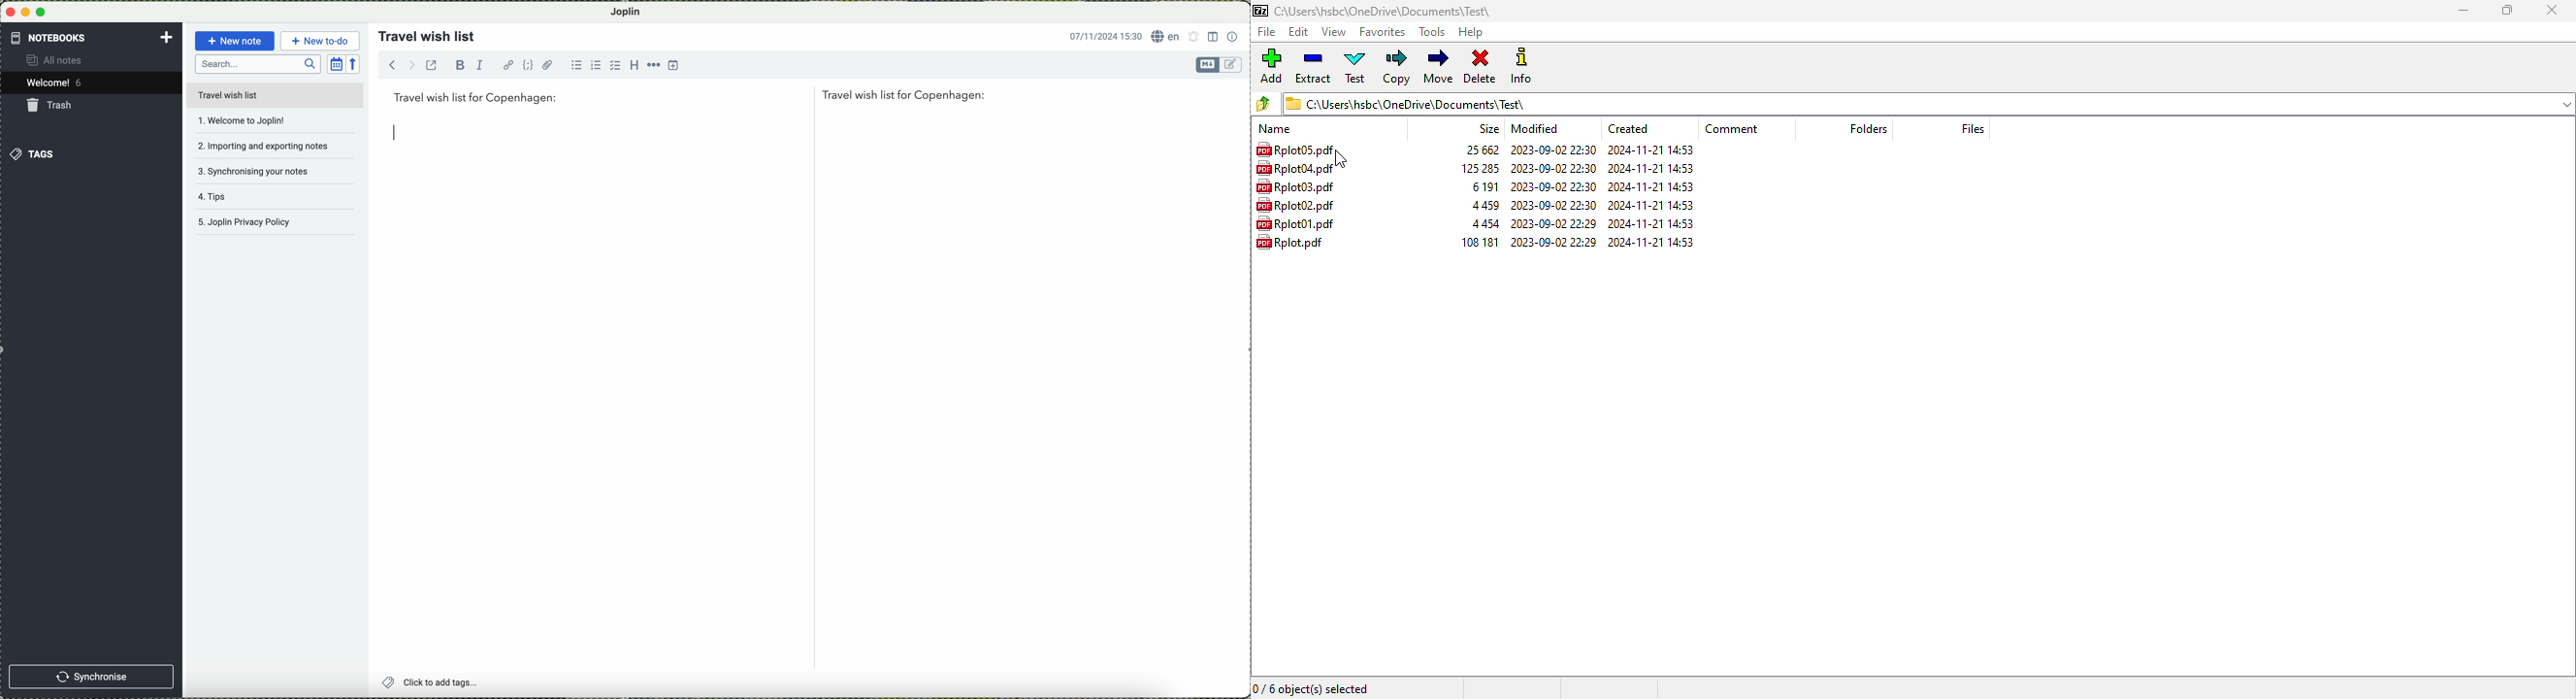 The height and width of the screenshot is (700, 2576). Describe the element at coordinates (548, 64) in the screenshot. I see `attach file` at that location.